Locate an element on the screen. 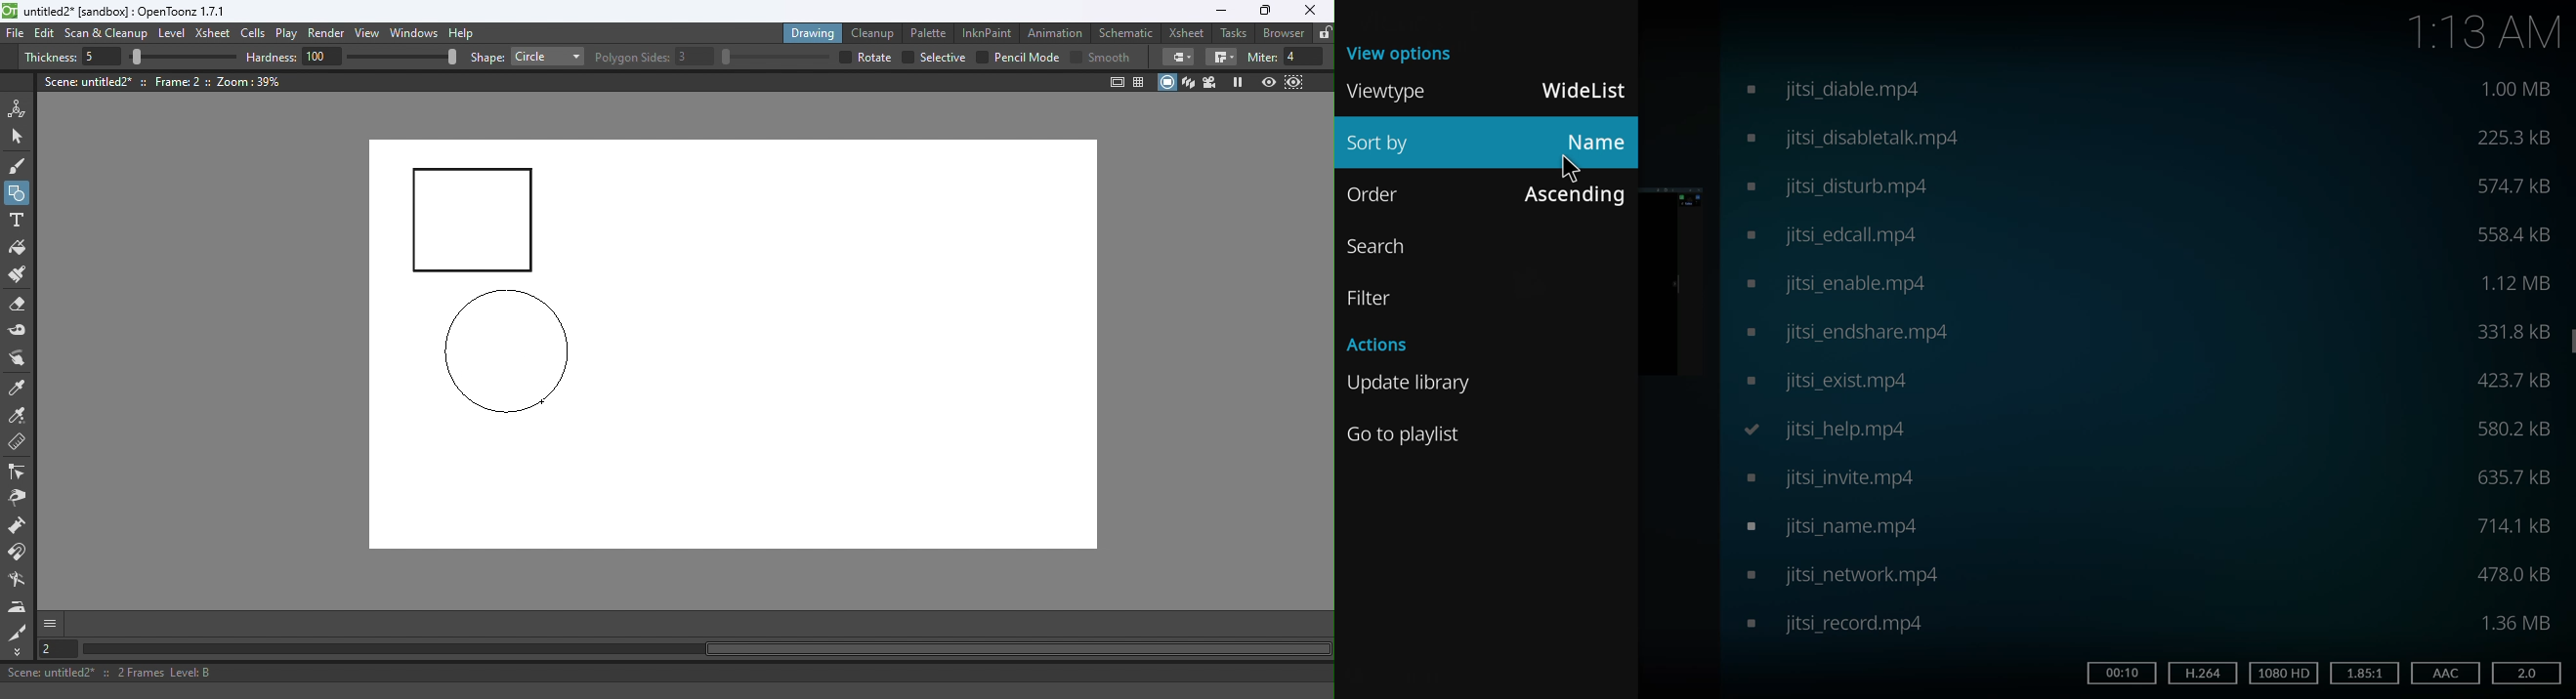 This screenshot has height=700, width=2576. 1 is located at coordinates (2365, 671).